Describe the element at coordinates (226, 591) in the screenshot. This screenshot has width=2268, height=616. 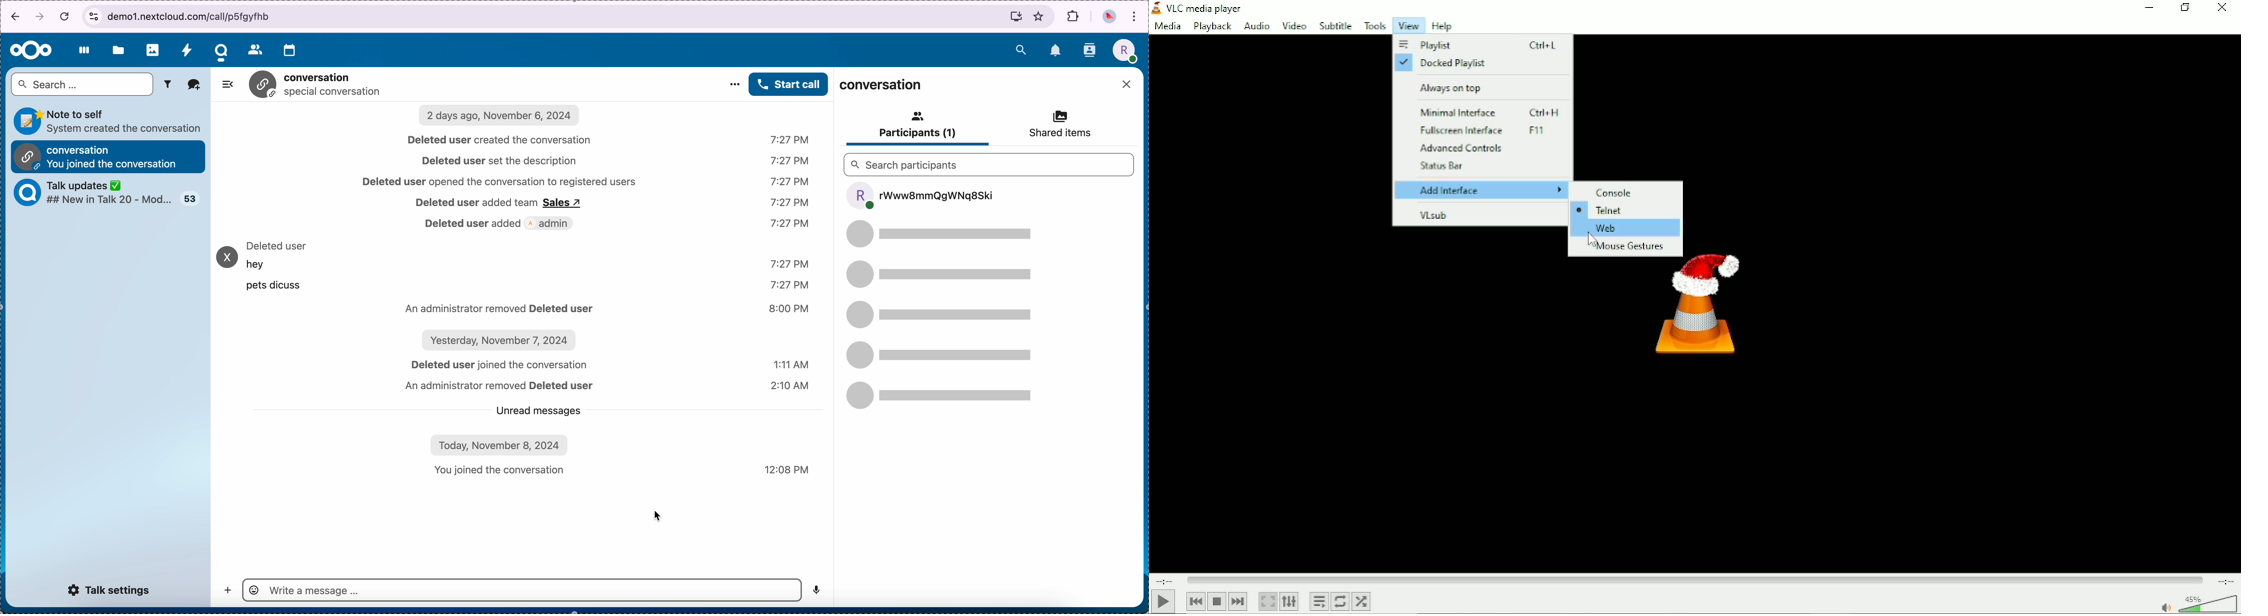
I see `add` at that location.